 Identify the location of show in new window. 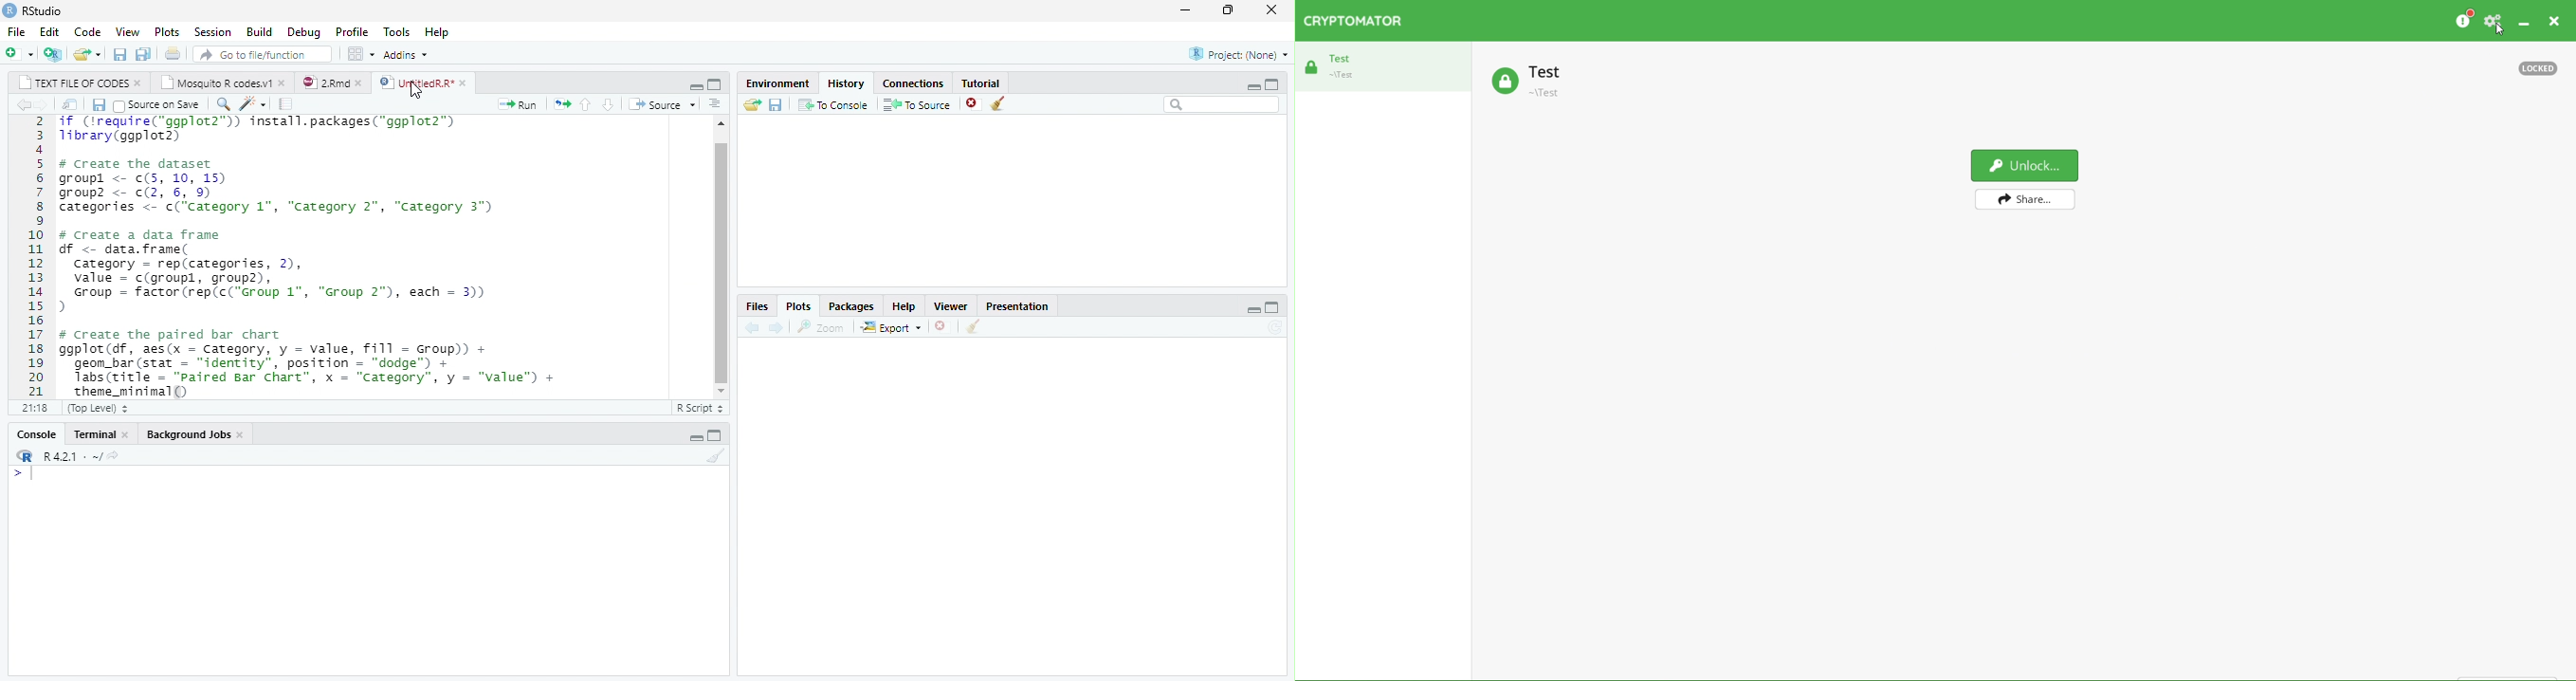
(69, 104).